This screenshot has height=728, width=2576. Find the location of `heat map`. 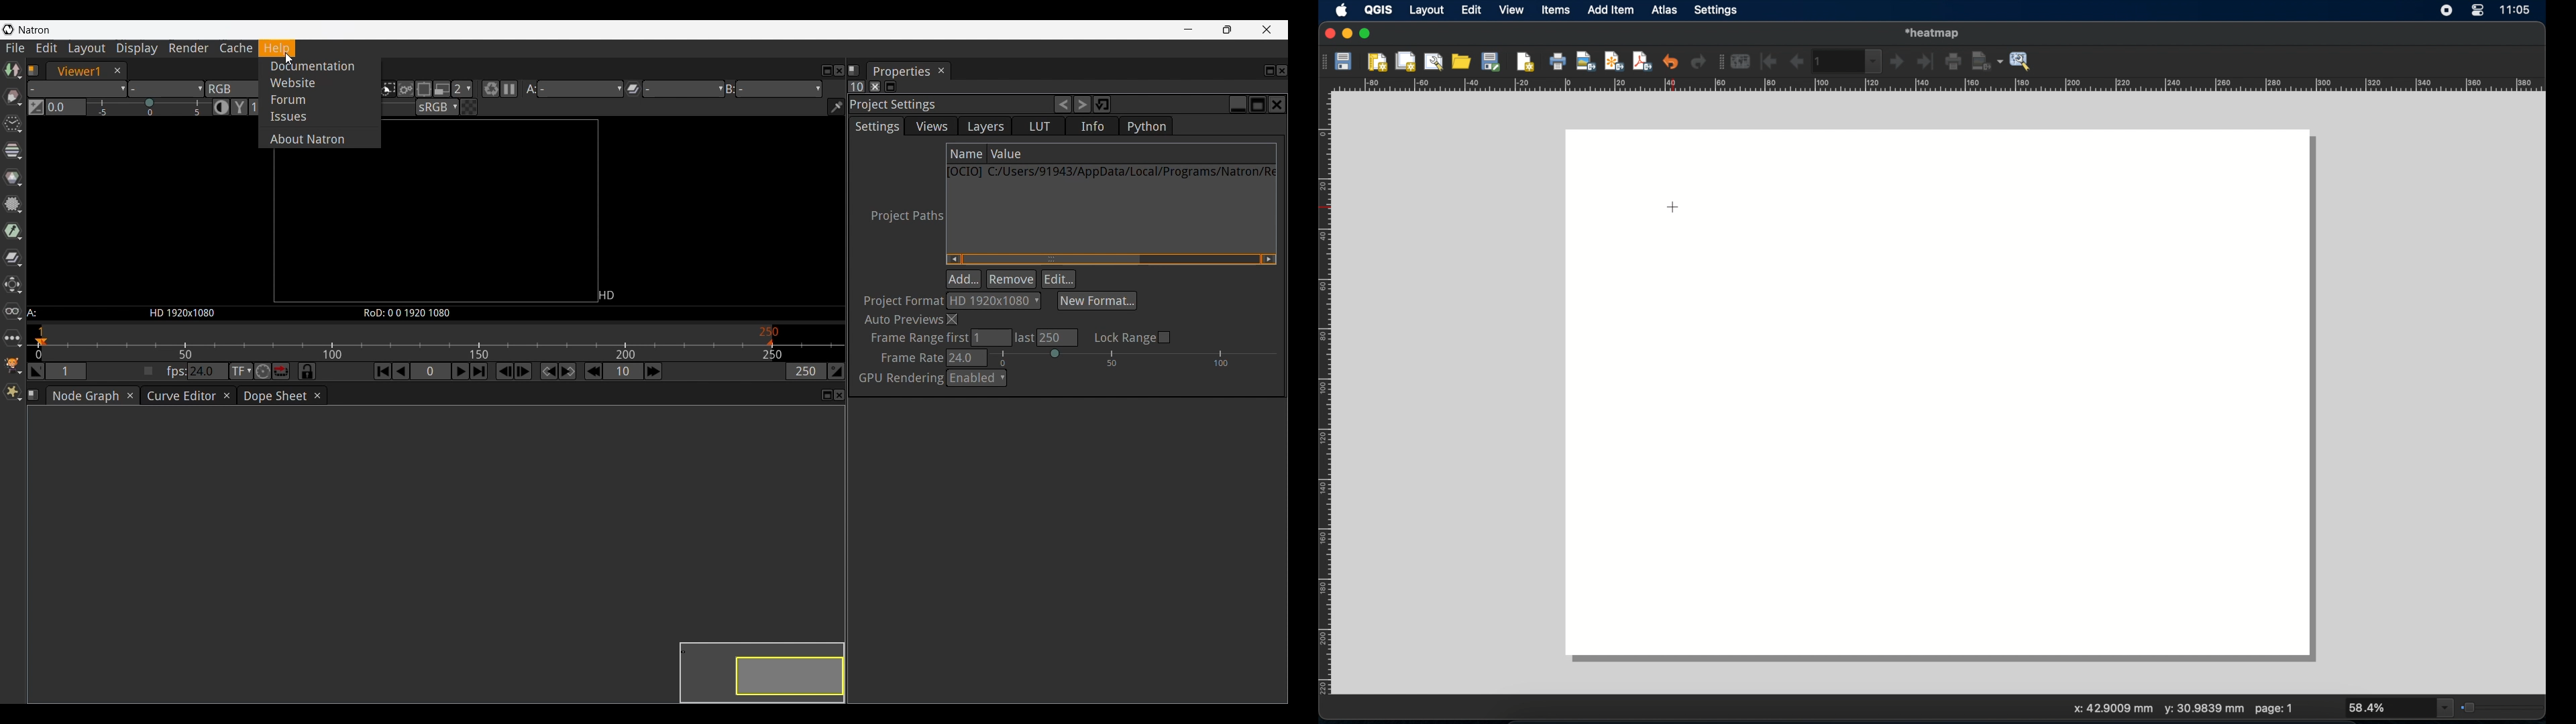

heat map is located at coordinates (1935, 32).